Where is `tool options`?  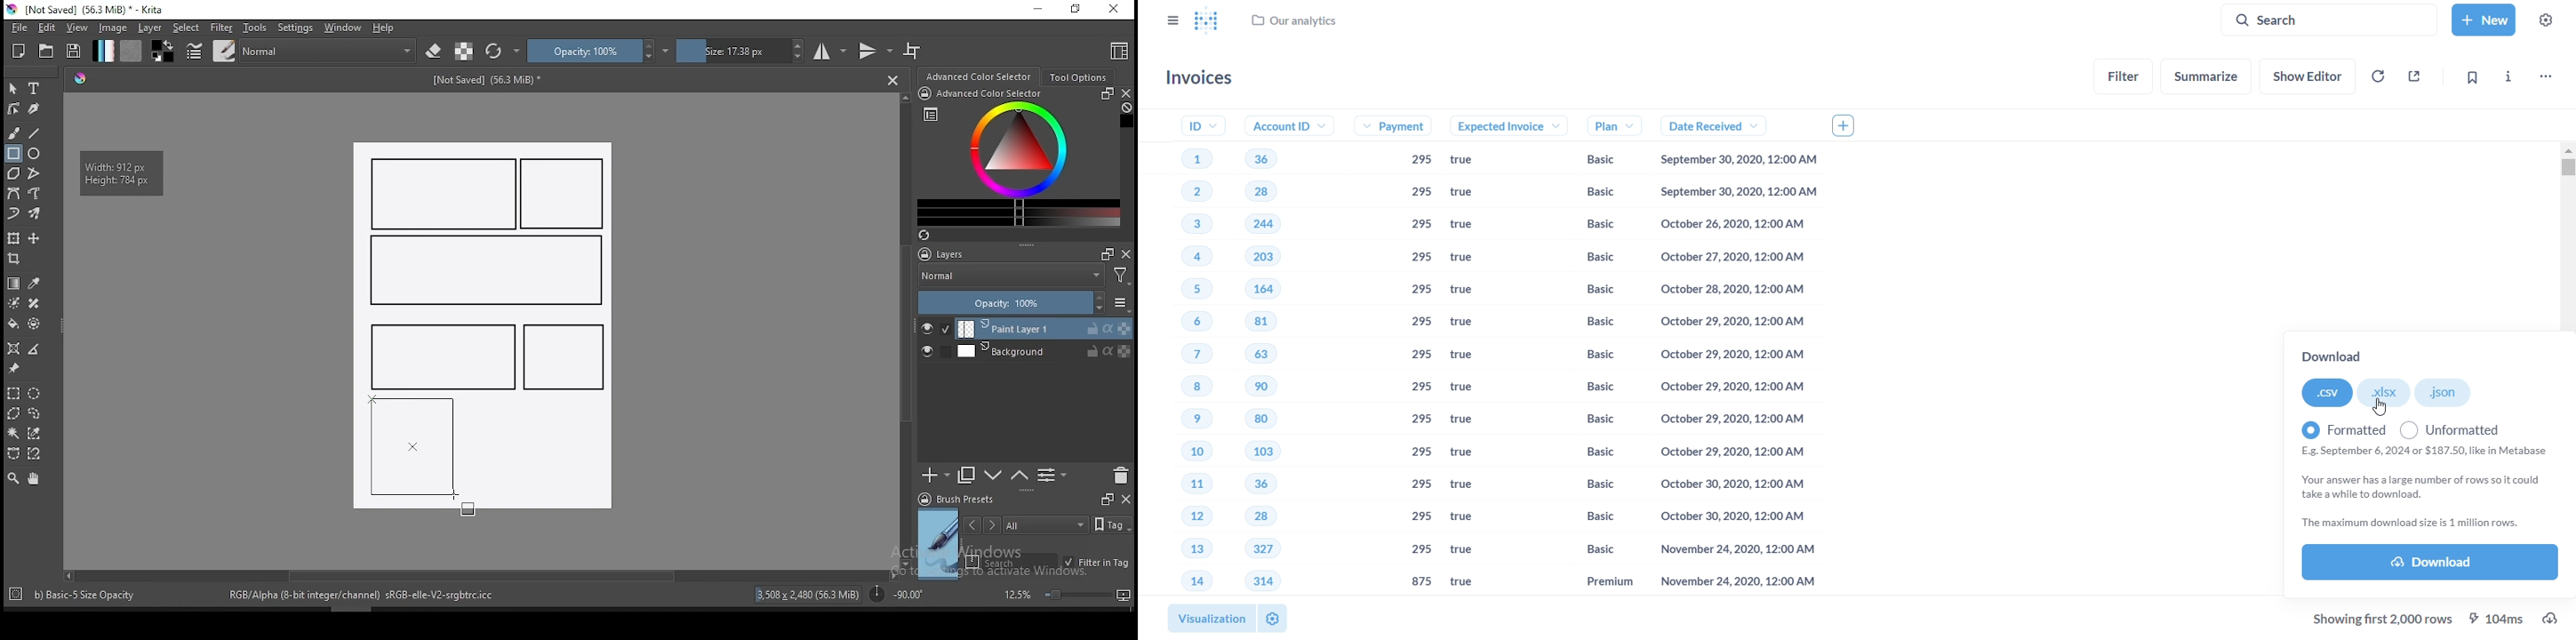 tool options is located at coordinates (1079, 77).